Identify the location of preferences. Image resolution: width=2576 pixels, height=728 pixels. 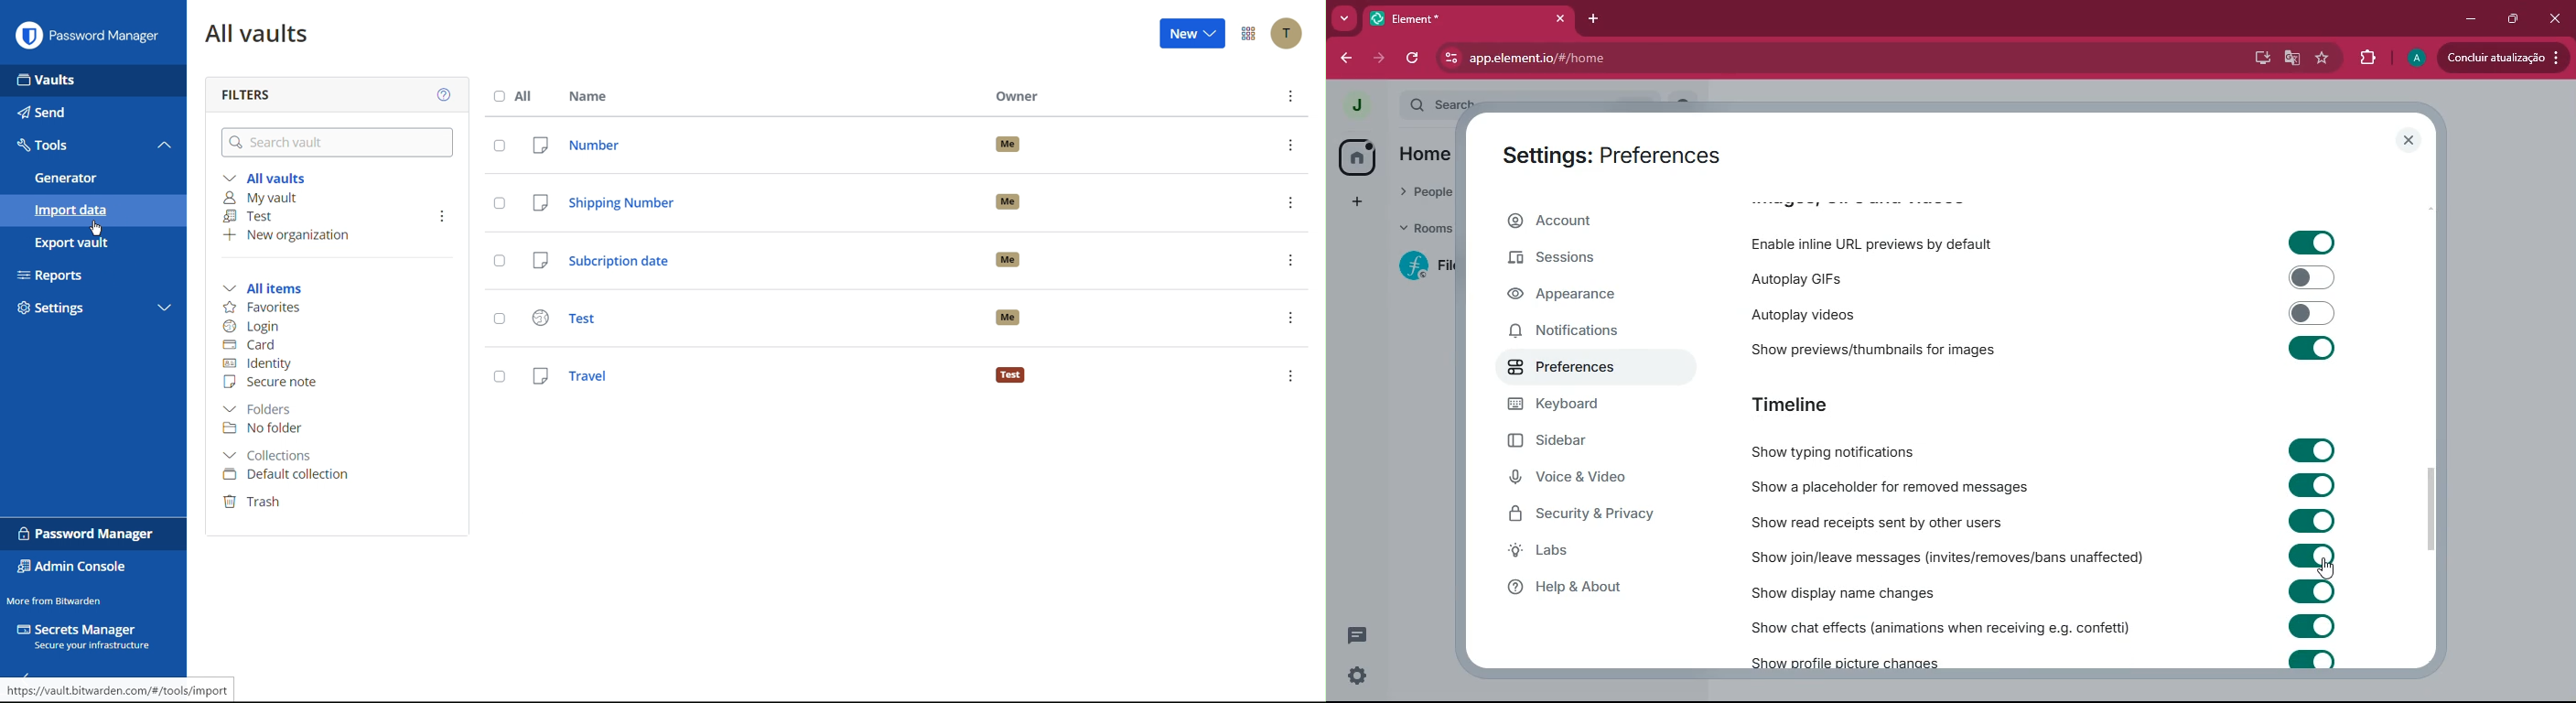
(1573, 366).